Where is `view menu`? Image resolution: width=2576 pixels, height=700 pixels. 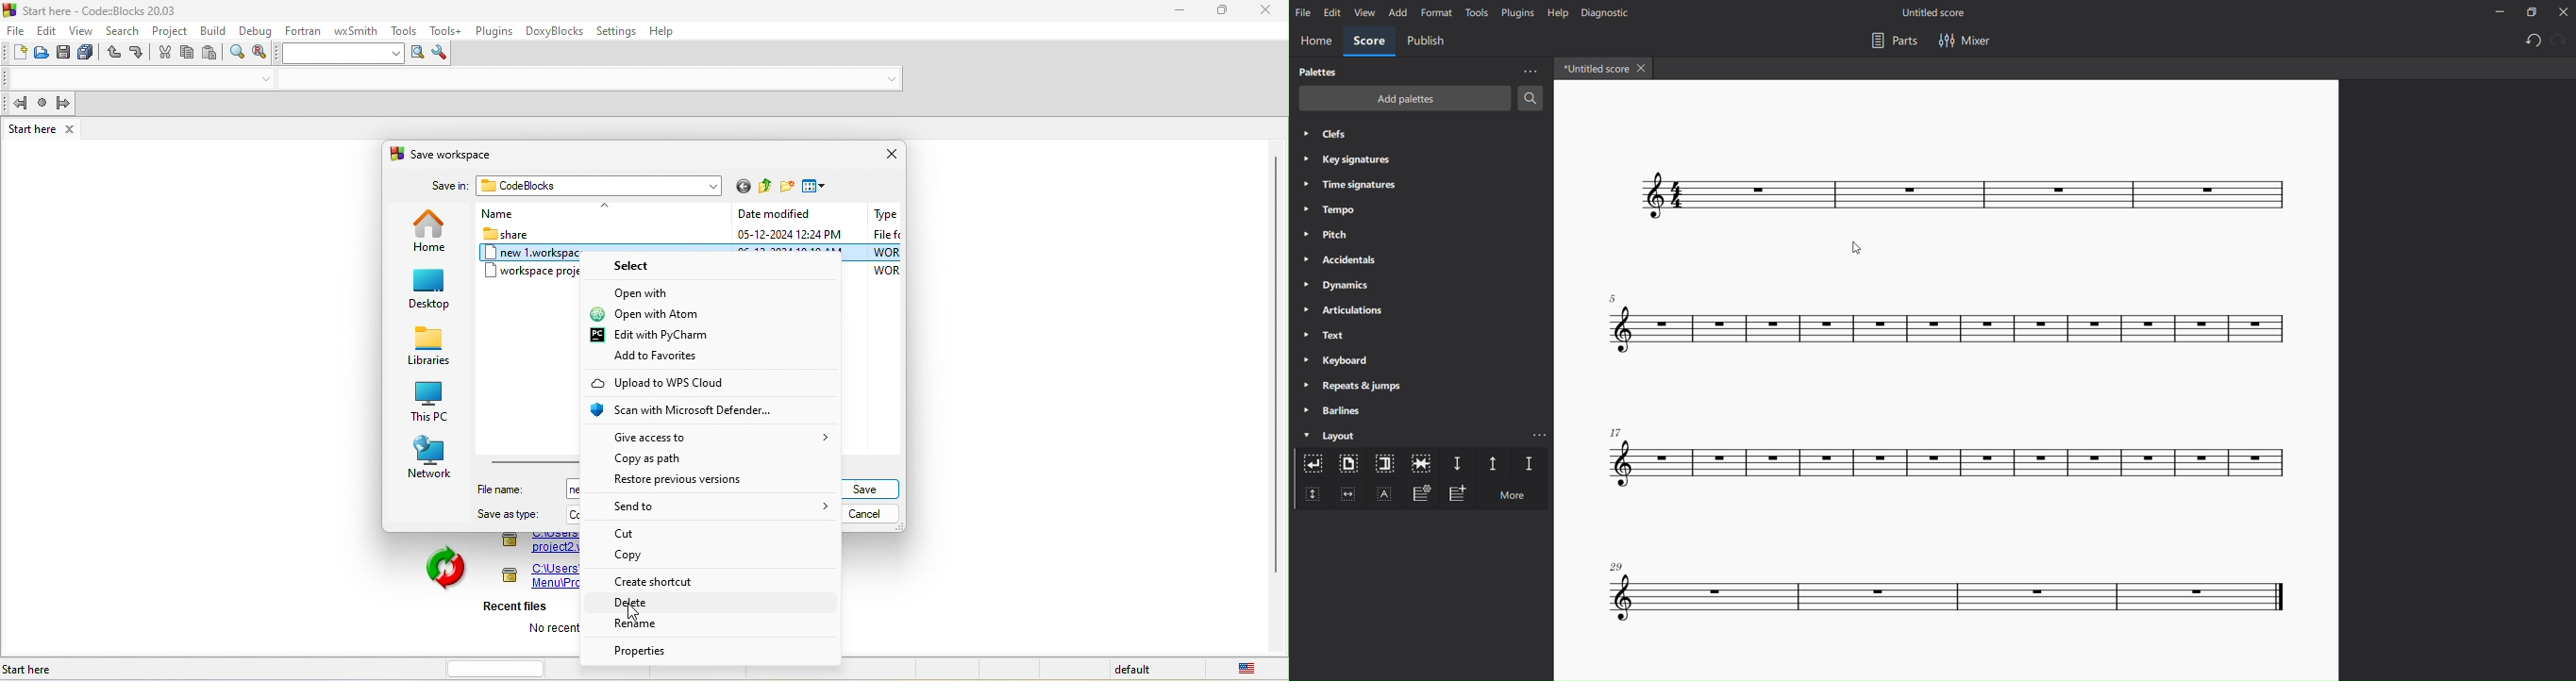
view menu is located at coordinates (818, 187).